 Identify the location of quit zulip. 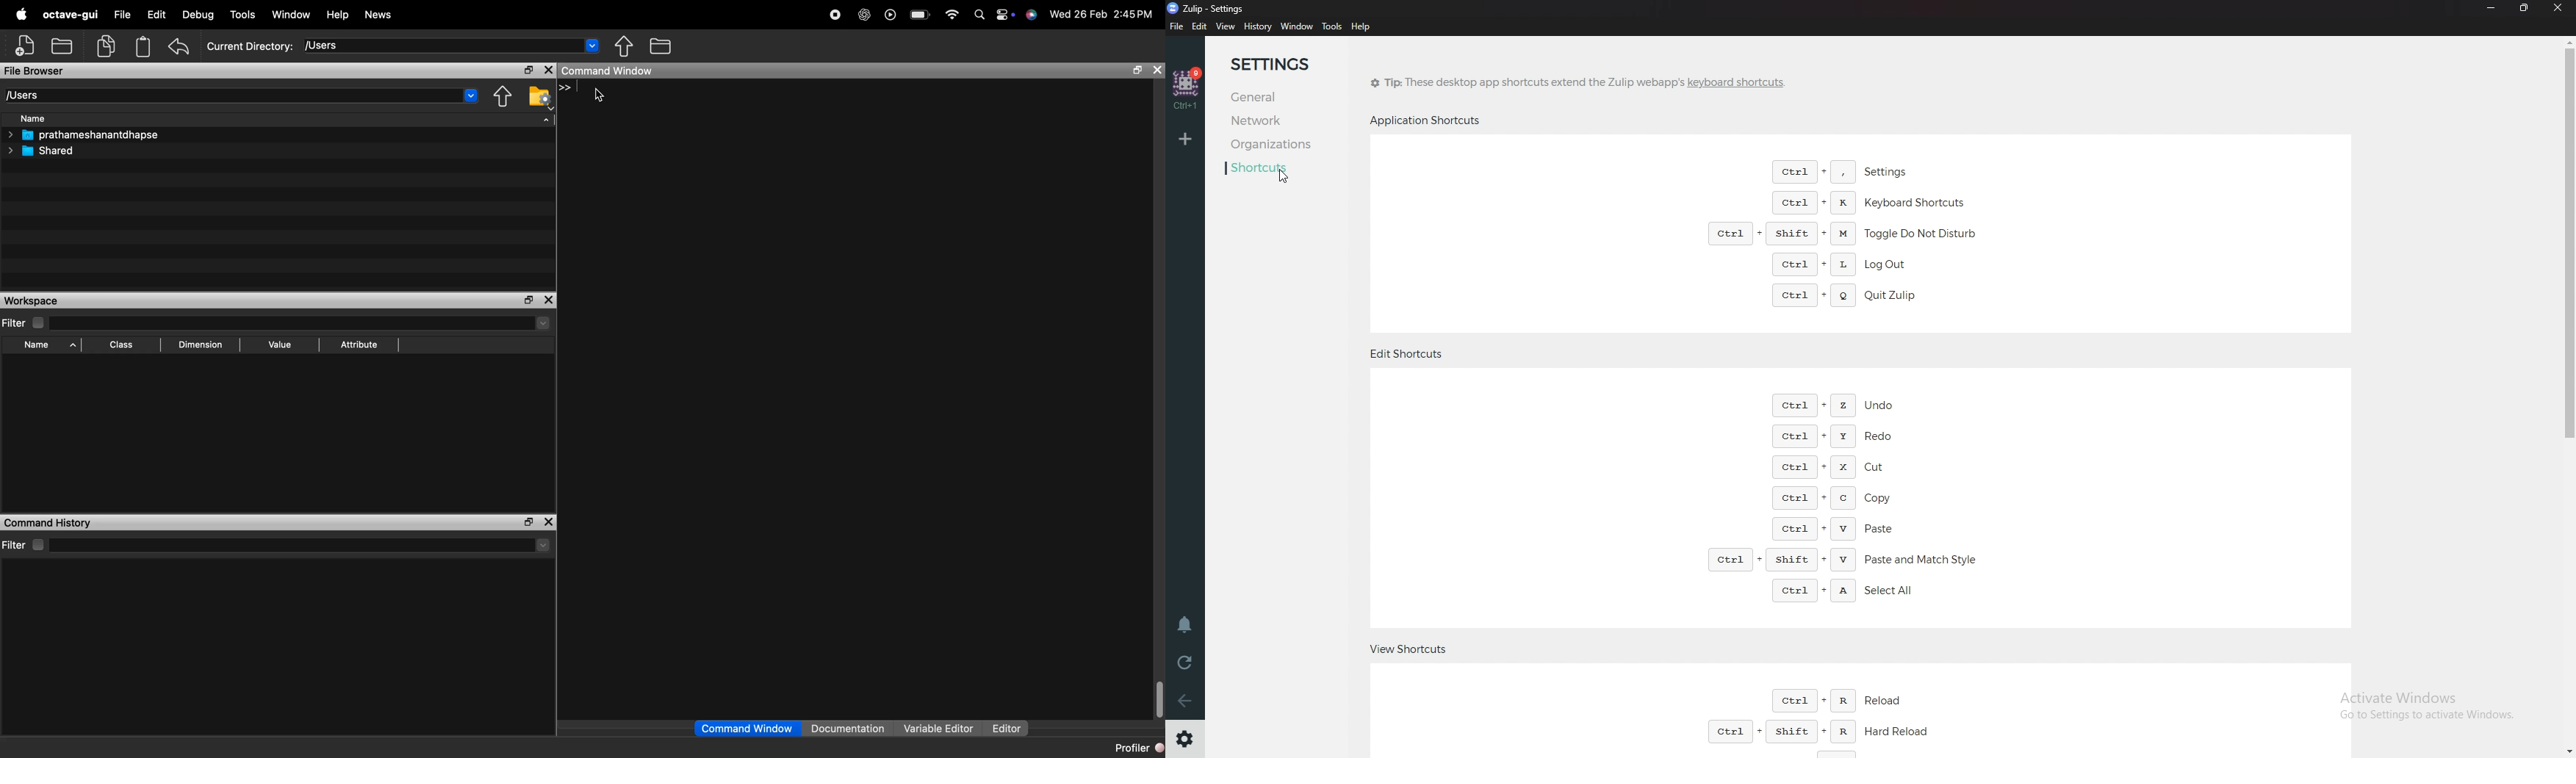
(1843, 296).